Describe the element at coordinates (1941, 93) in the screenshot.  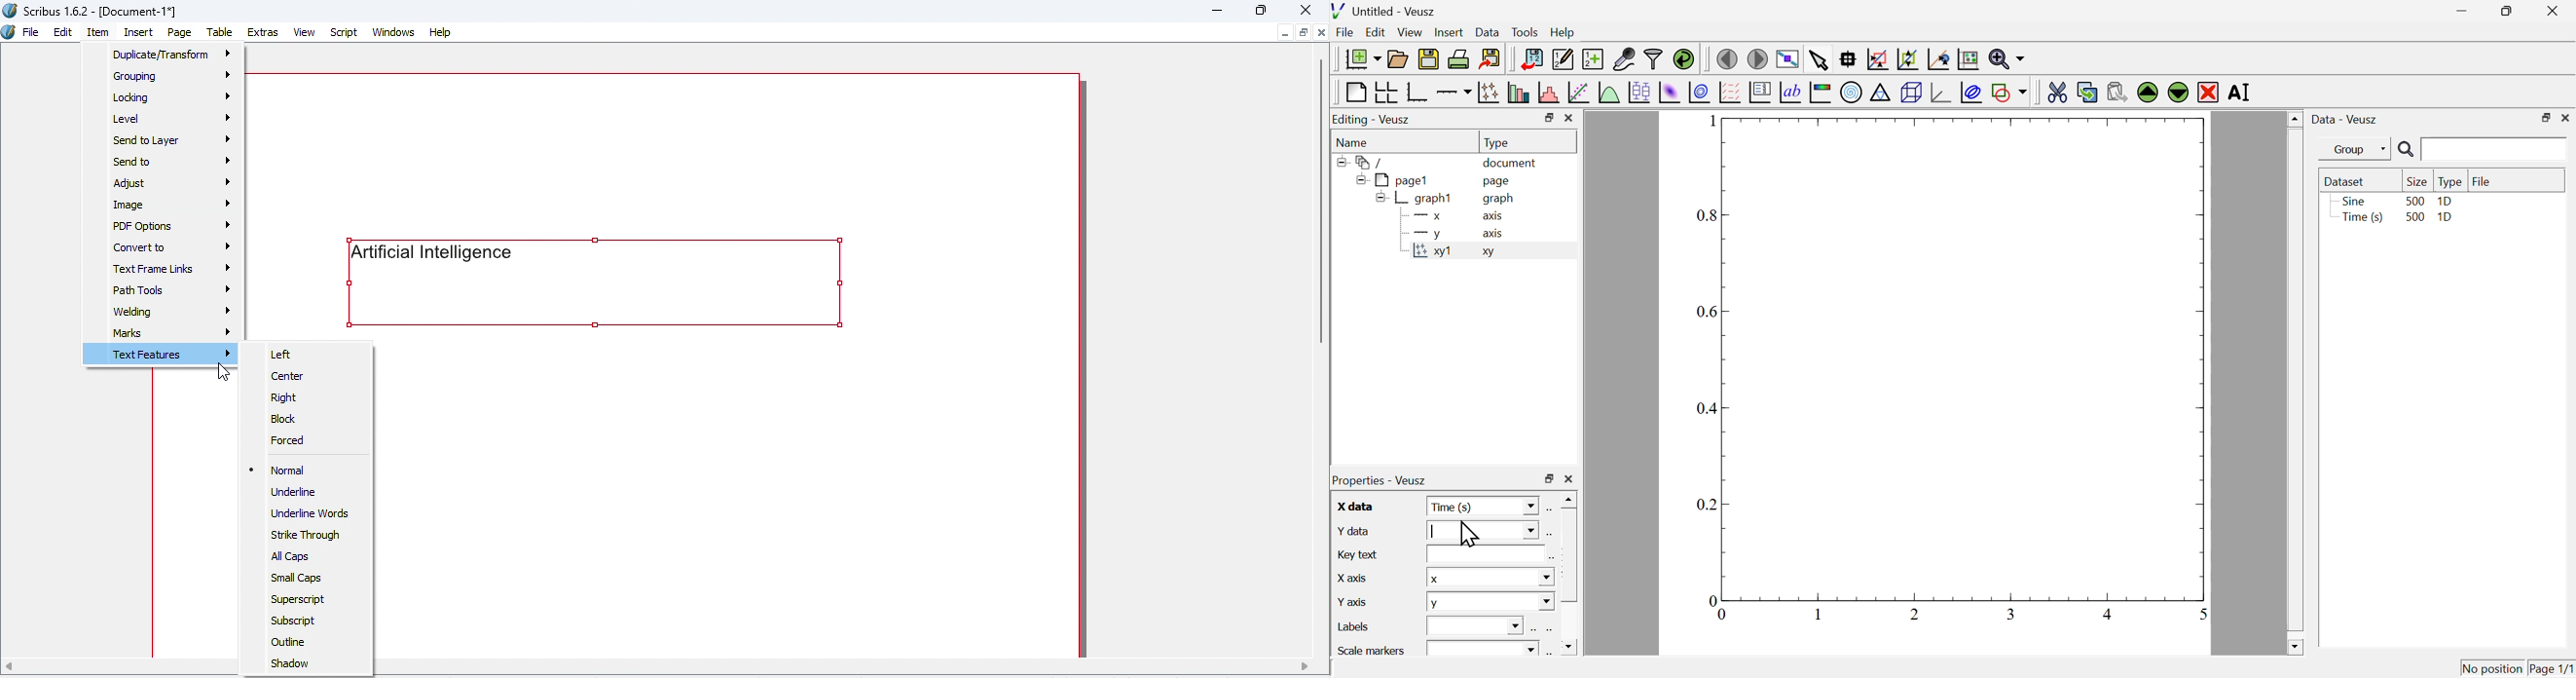
I see `3d graph` at that location.